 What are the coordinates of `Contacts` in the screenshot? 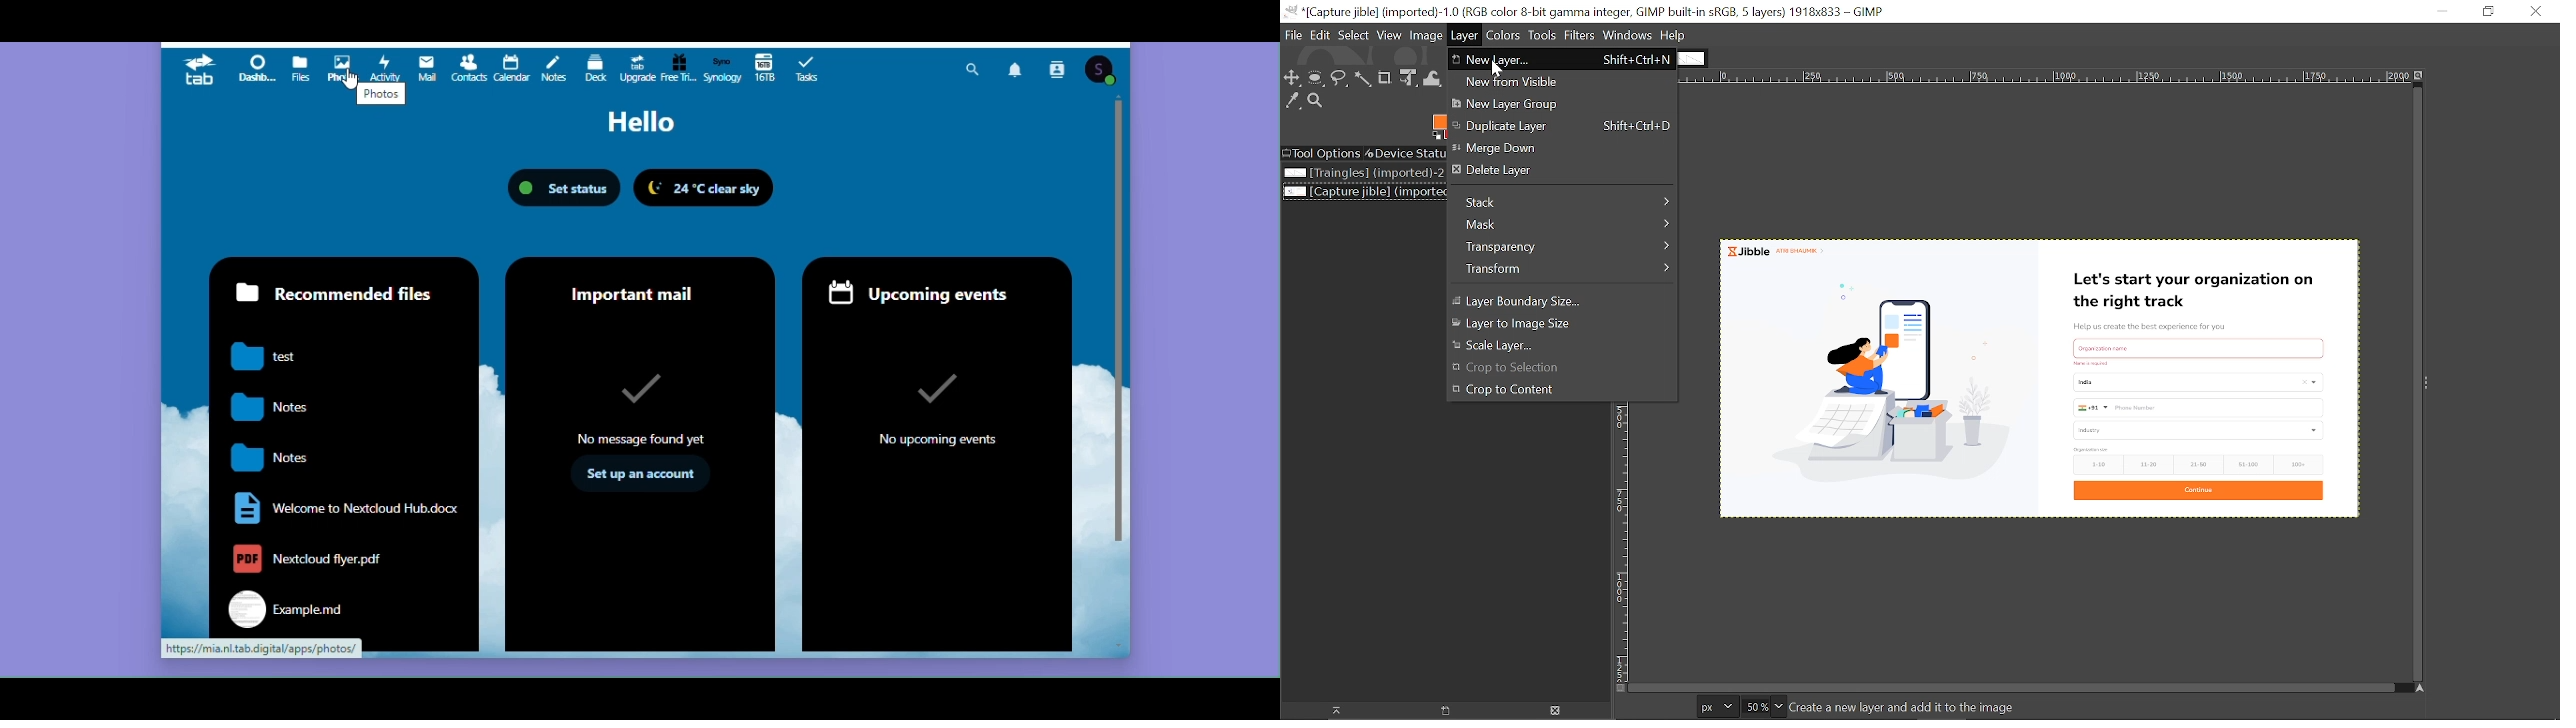 It's located at (1057, 71).